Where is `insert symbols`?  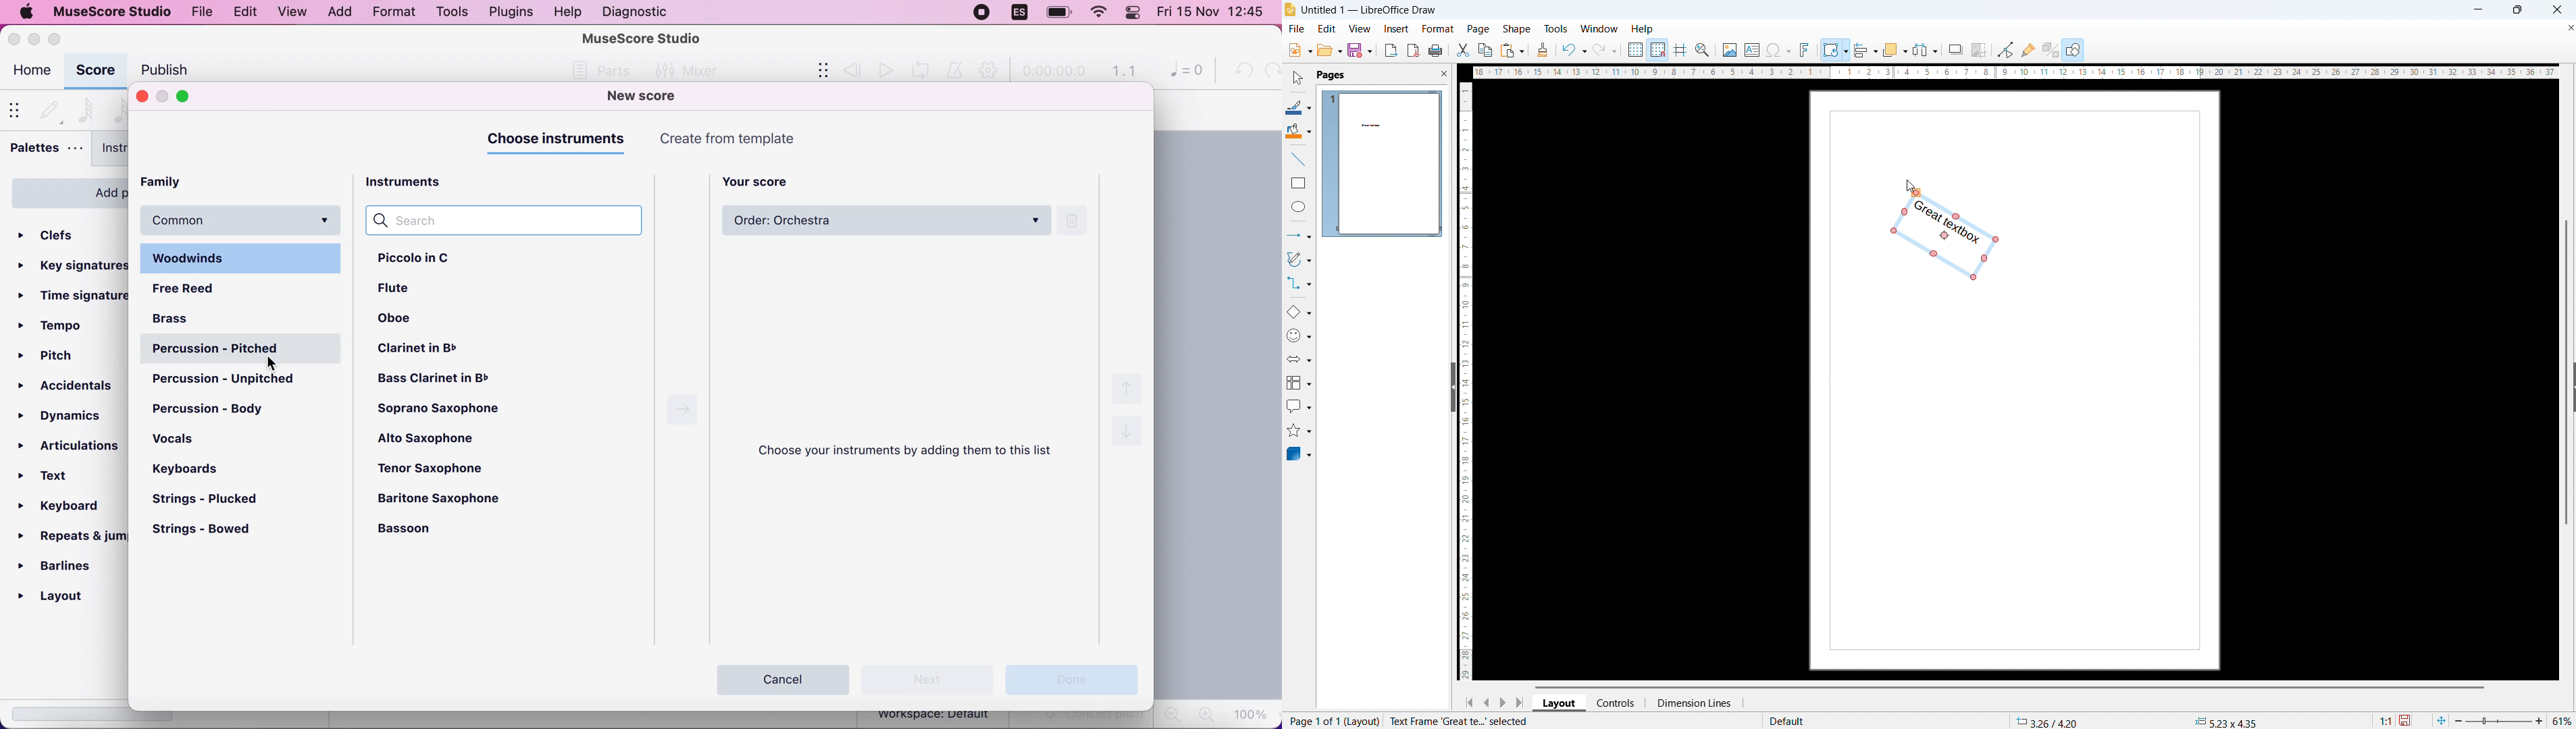 insert symbols is located at coordinates (1778, 50).